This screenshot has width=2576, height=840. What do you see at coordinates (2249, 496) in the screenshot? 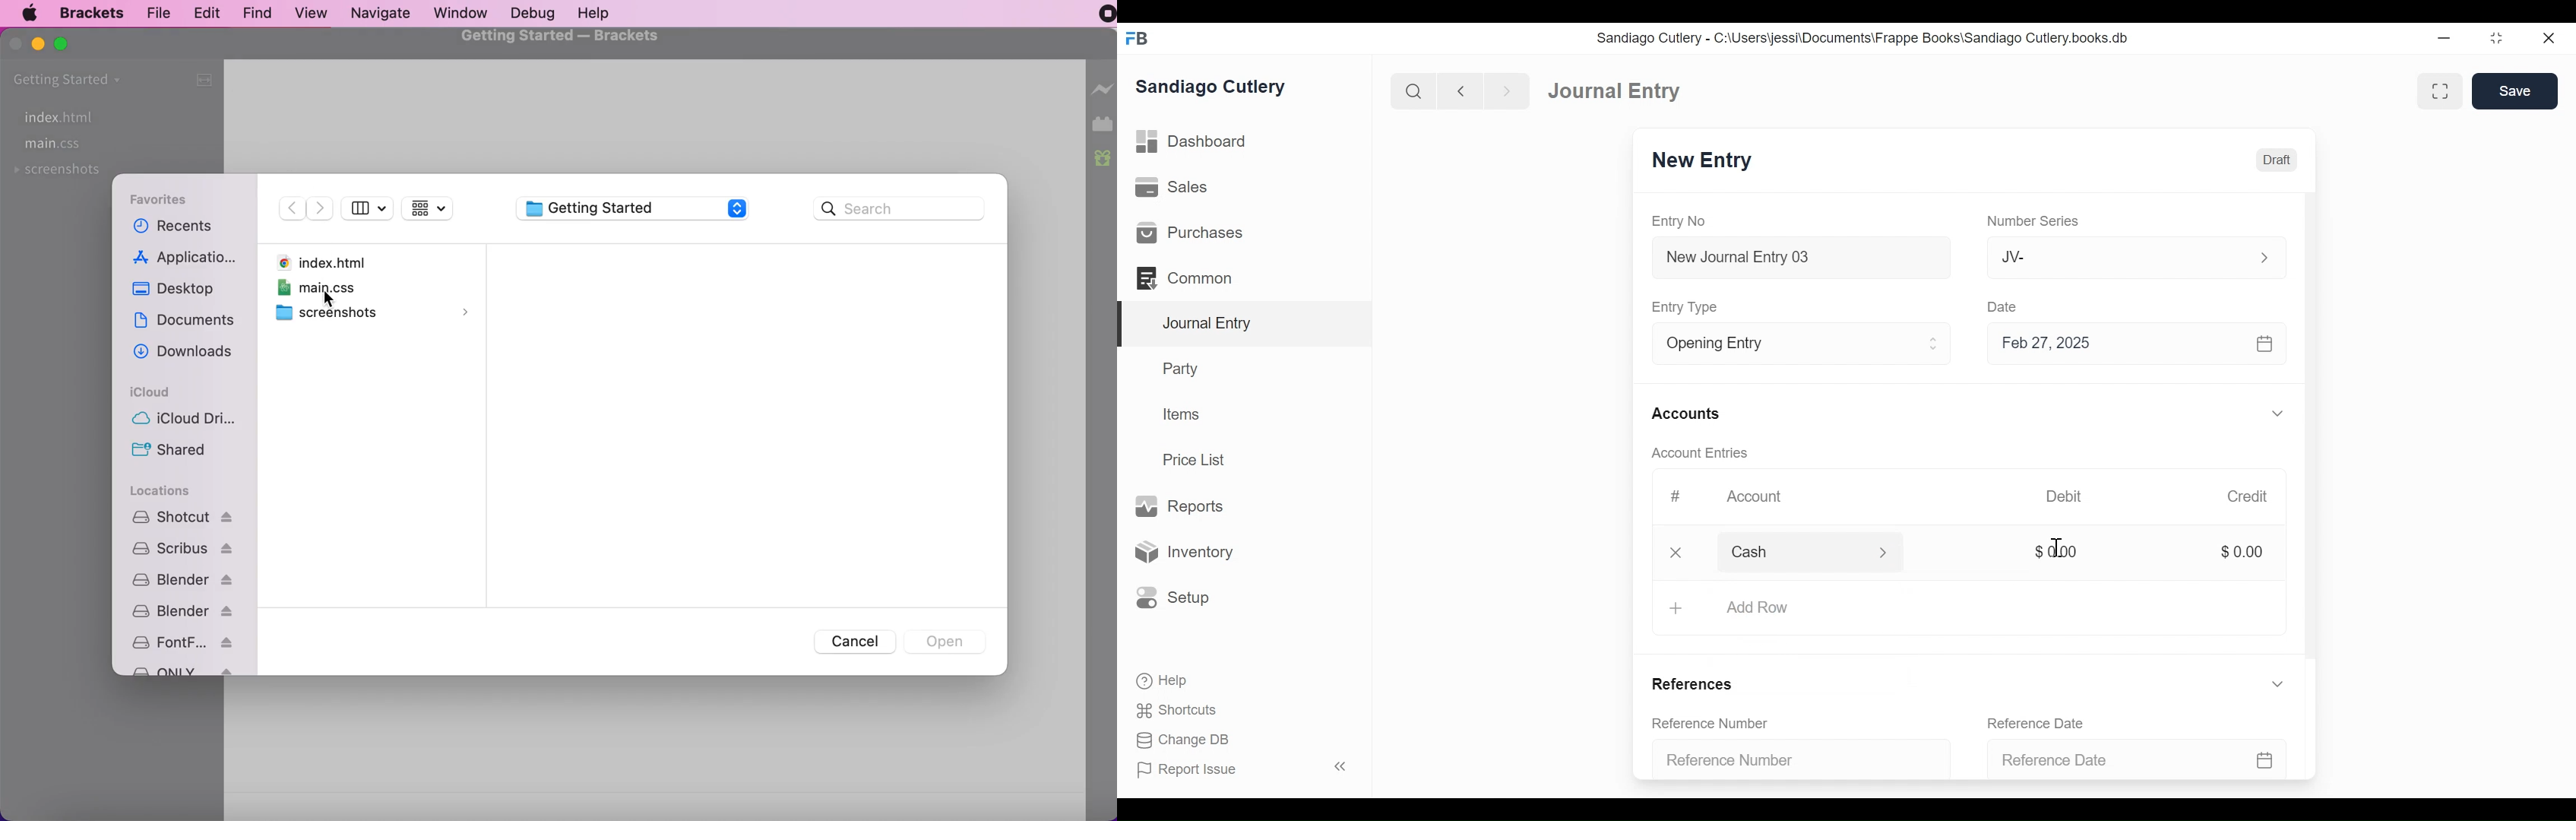
I see `Credit` at bounding box center [2249, 496].